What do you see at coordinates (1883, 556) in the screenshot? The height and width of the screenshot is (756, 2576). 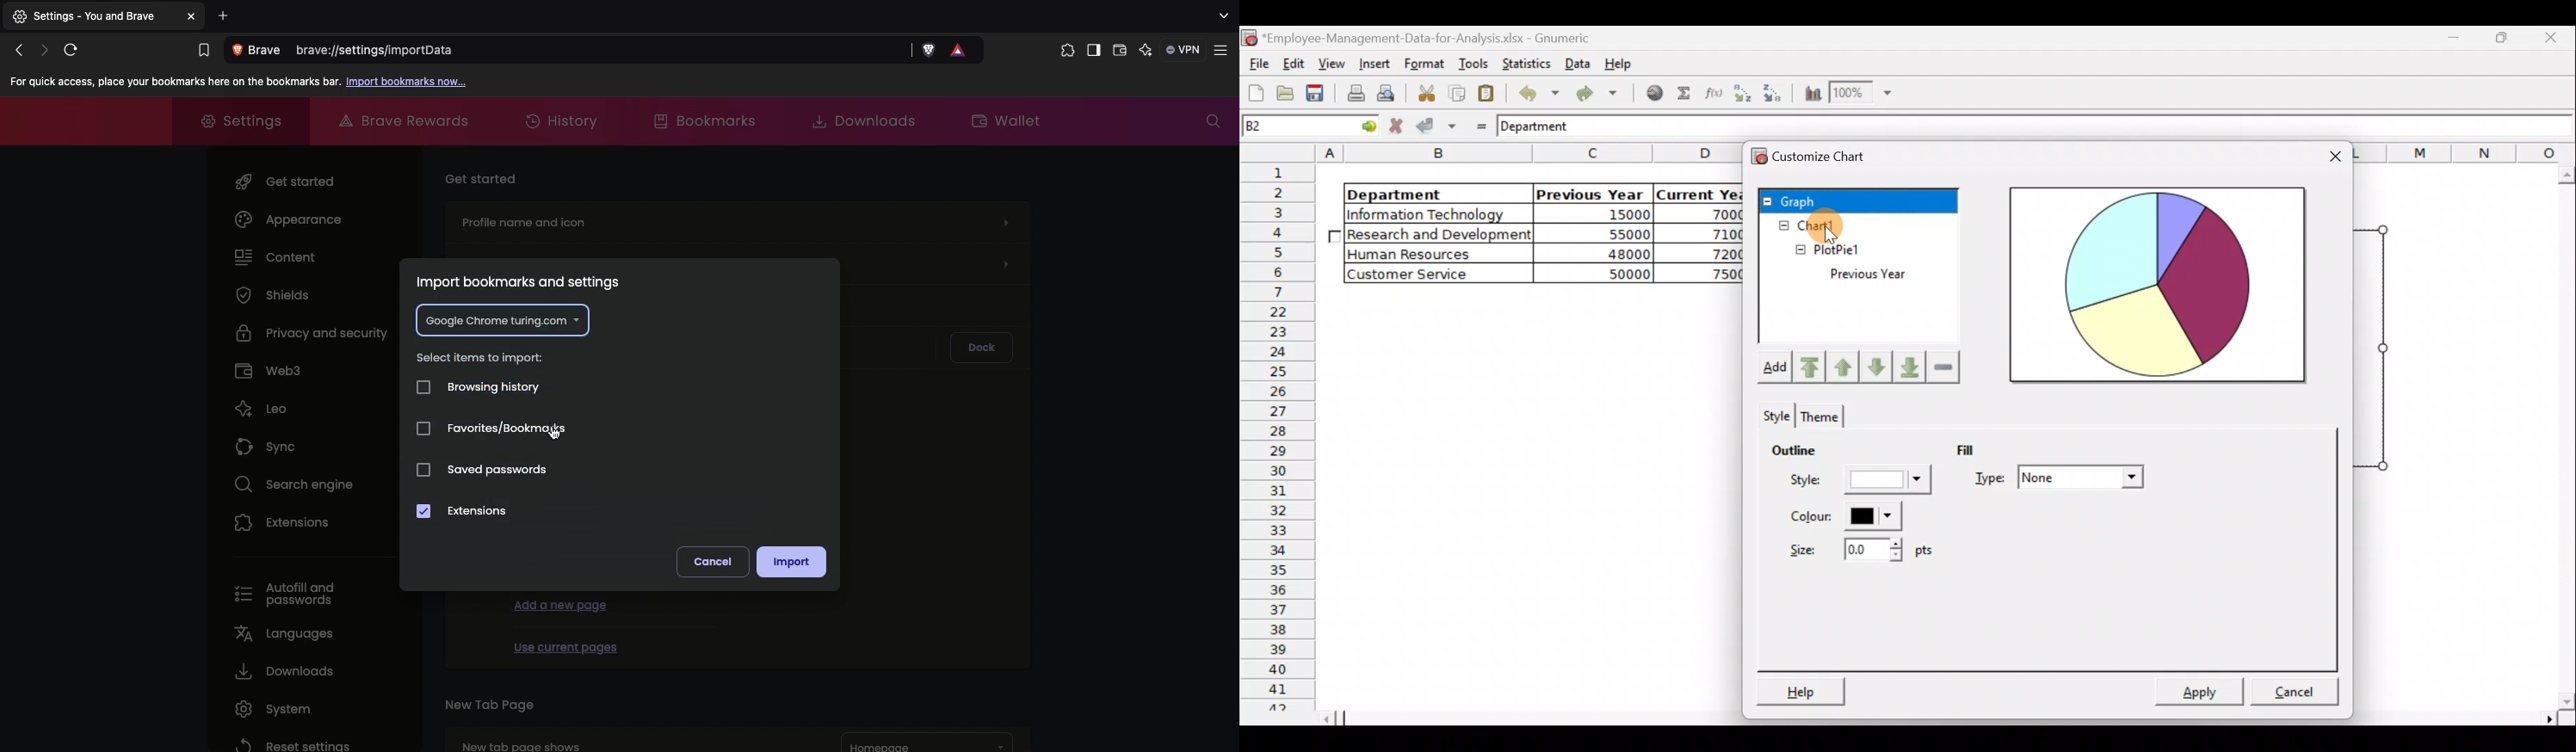 I see `Size` at bounding box center [1883, 556].